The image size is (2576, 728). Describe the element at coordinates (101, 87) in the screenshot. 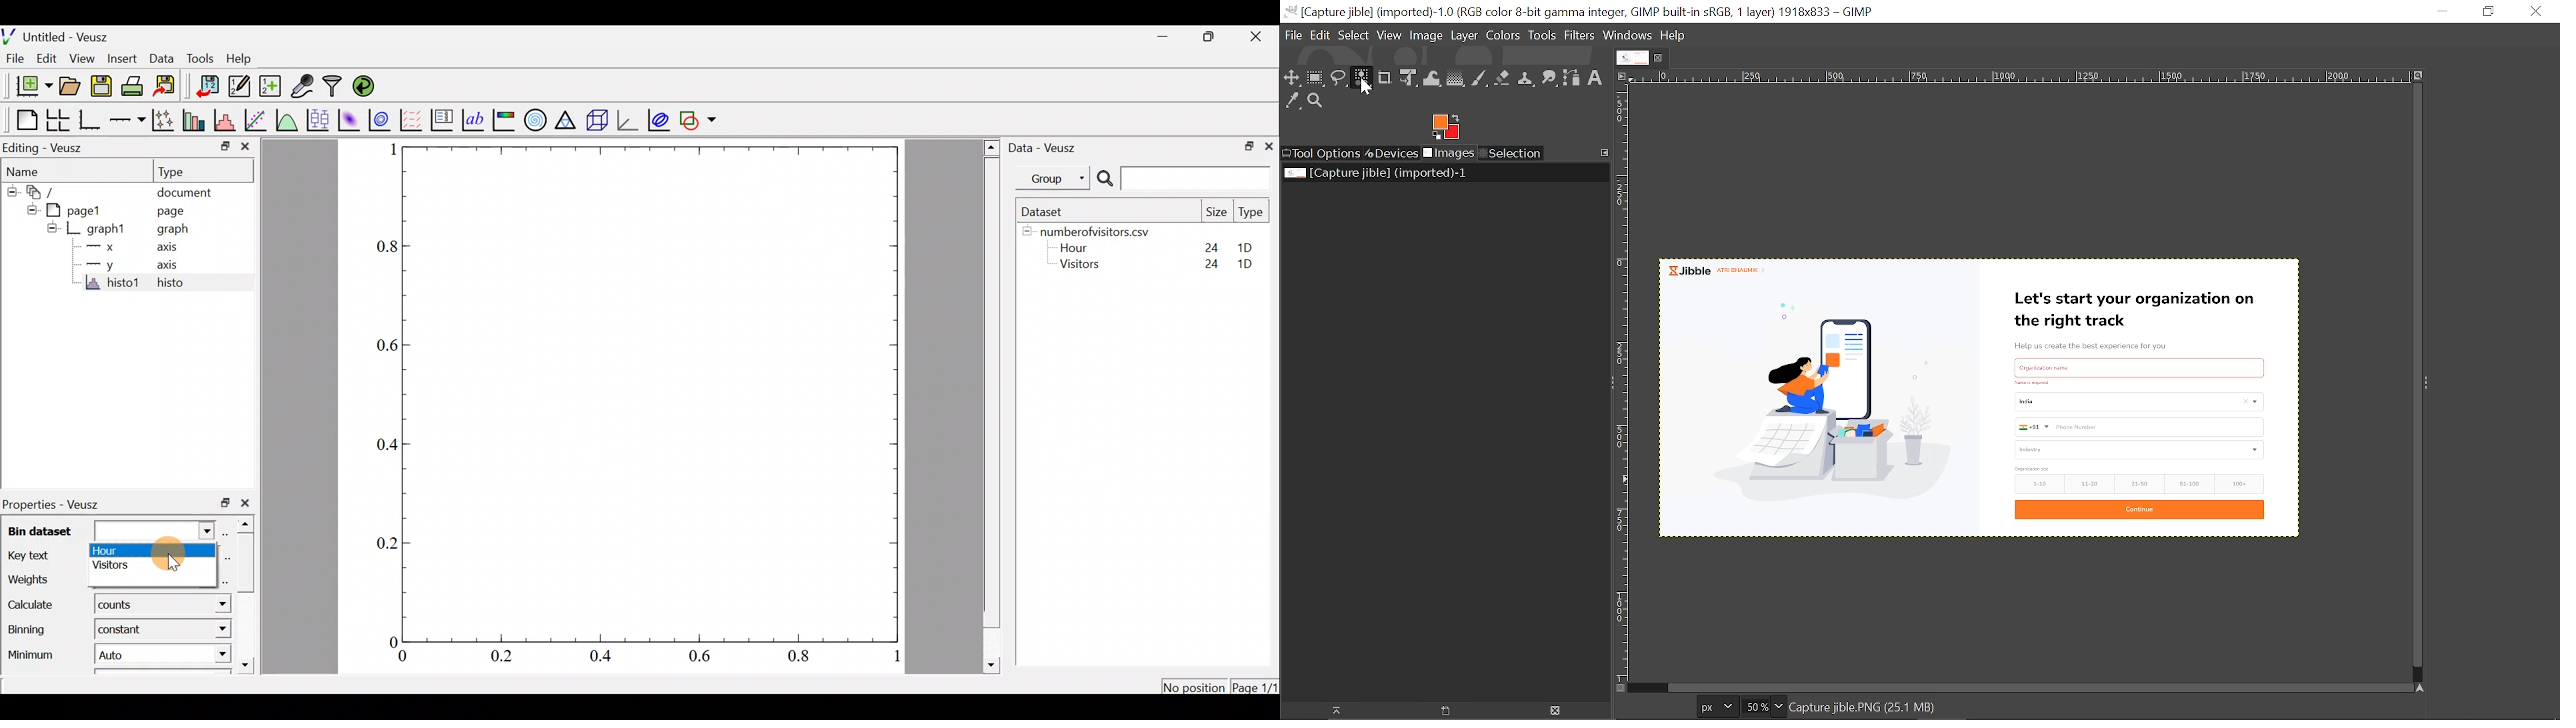

I see `save the document` at that location.